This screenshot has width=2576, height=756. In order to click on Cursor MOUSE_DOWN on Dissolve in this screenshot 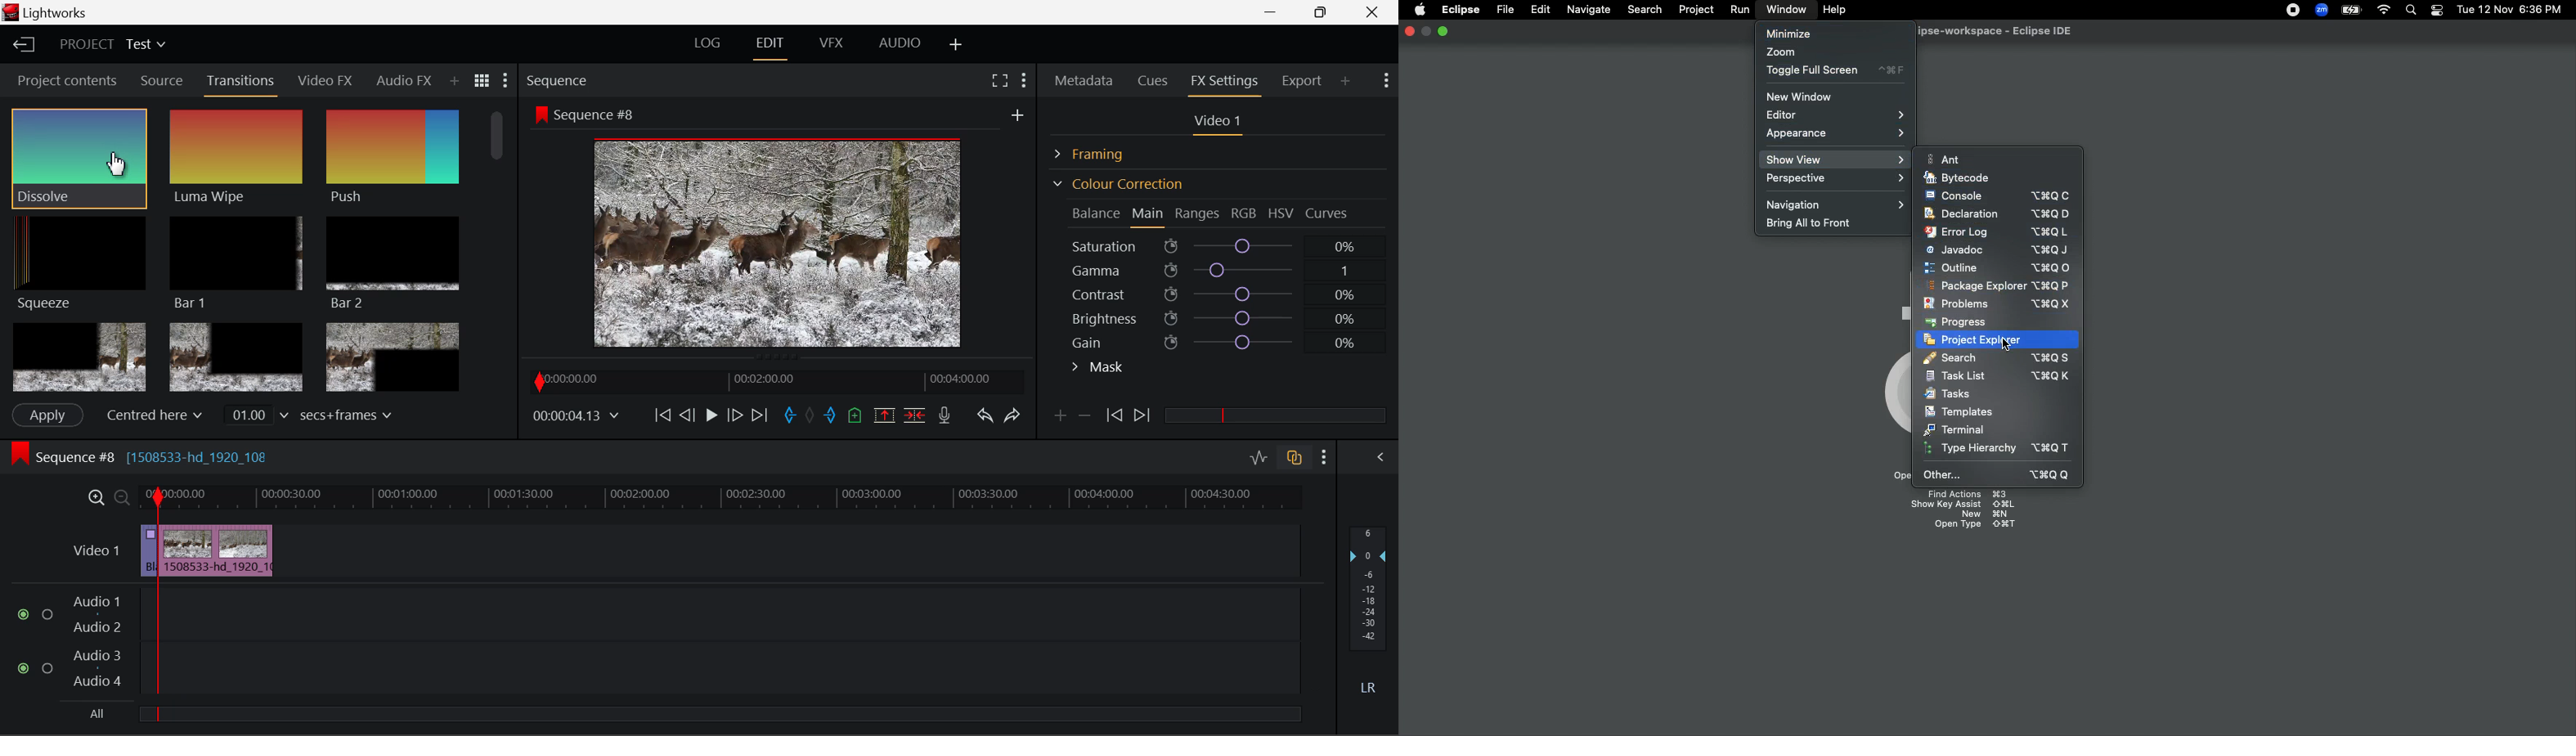, I will do `click(79, 157)`.